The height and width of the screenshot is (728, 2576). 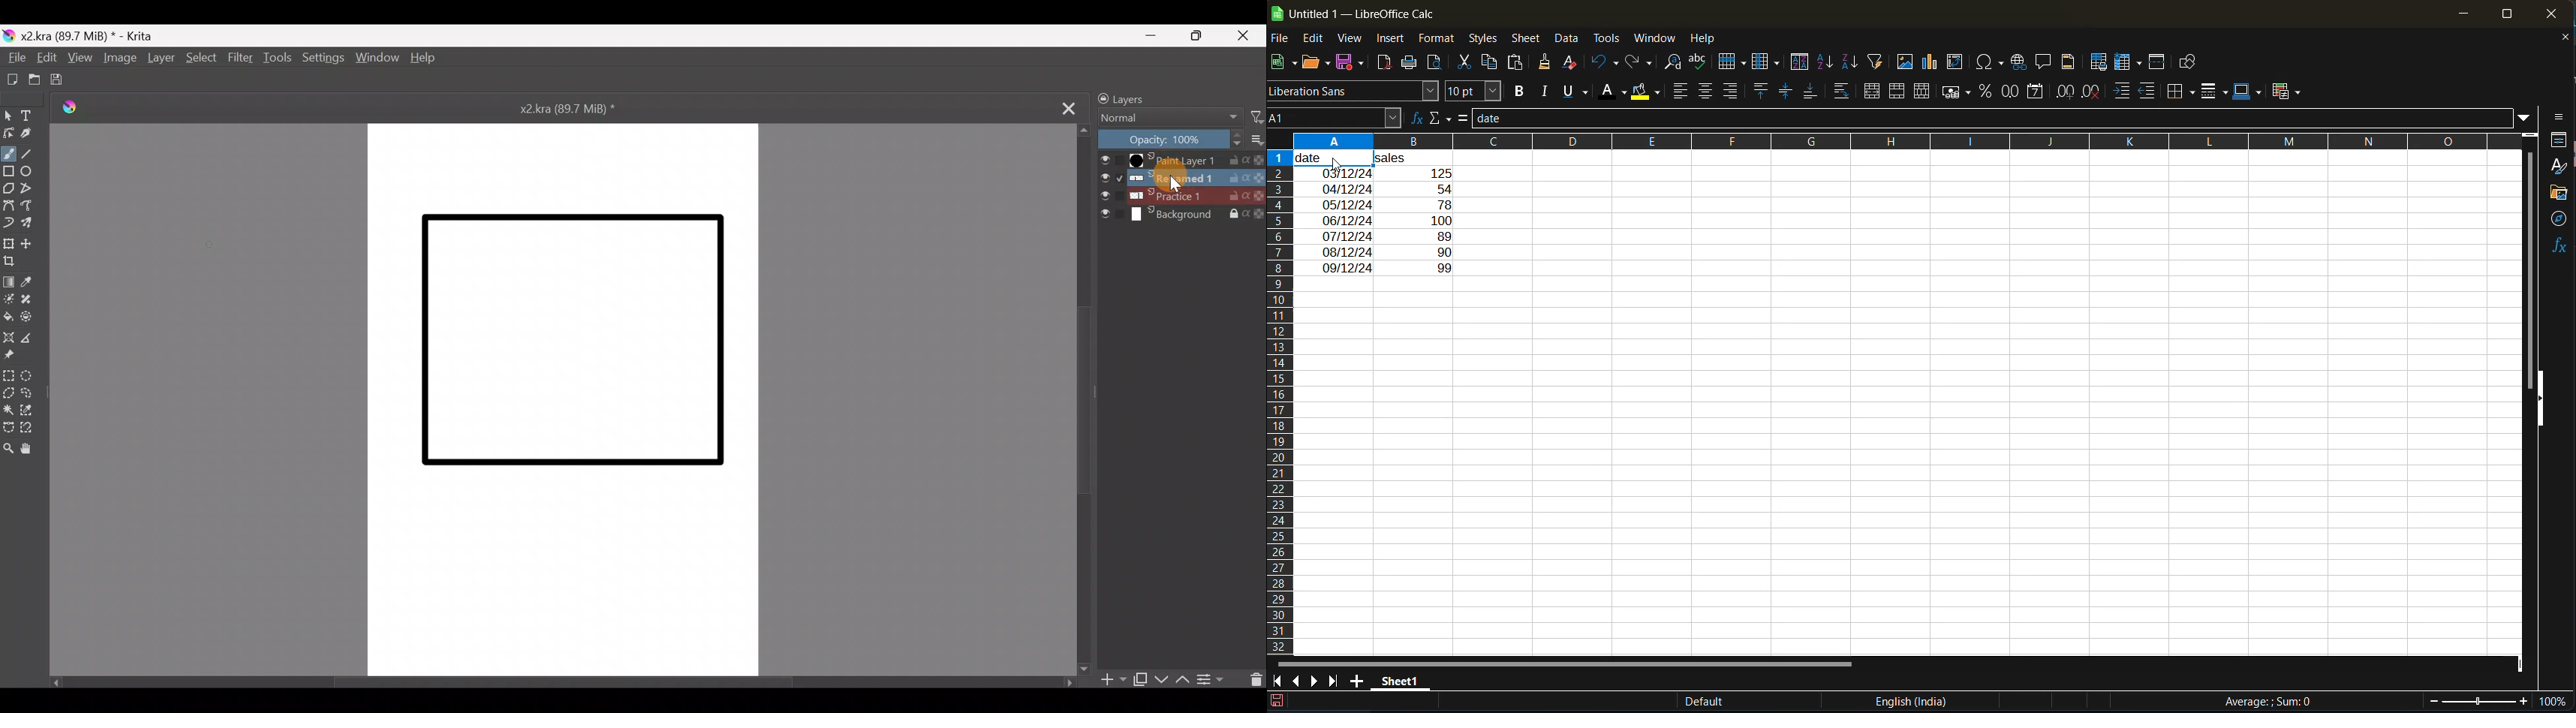 I want to click on font size, so click(x=1476, y=92).